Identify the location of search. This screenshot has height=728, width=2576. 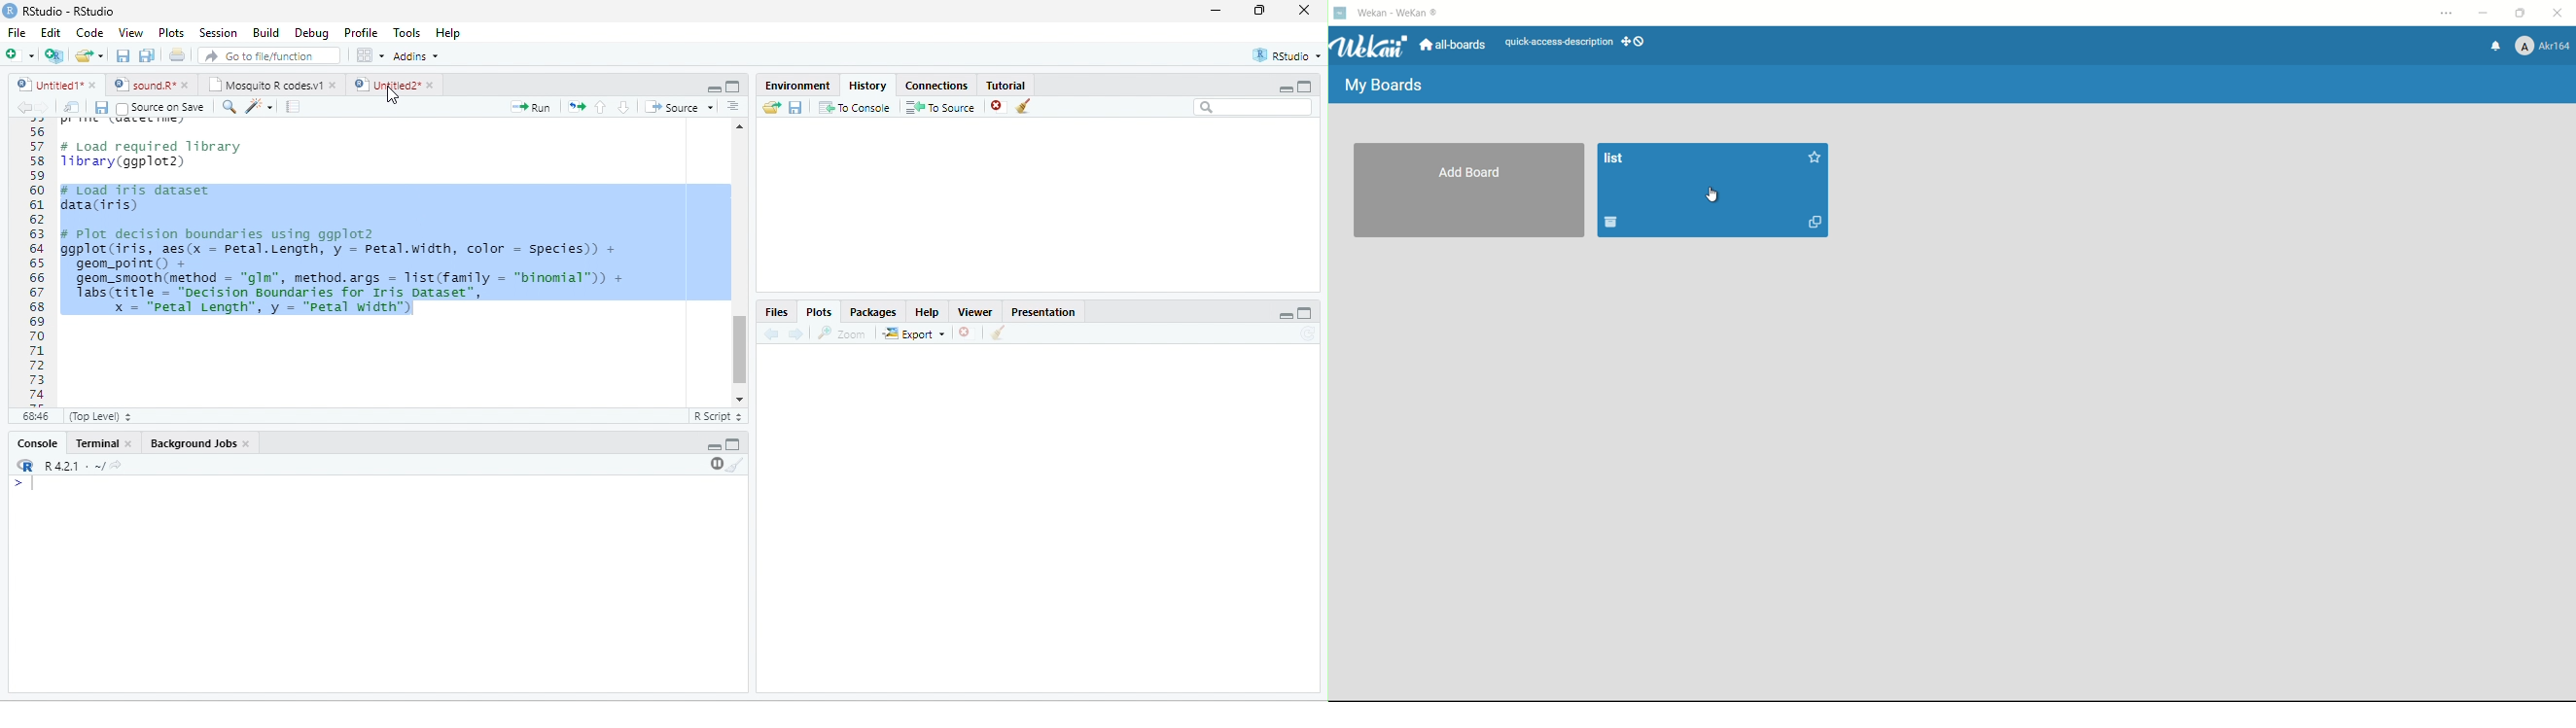
(228, 107).